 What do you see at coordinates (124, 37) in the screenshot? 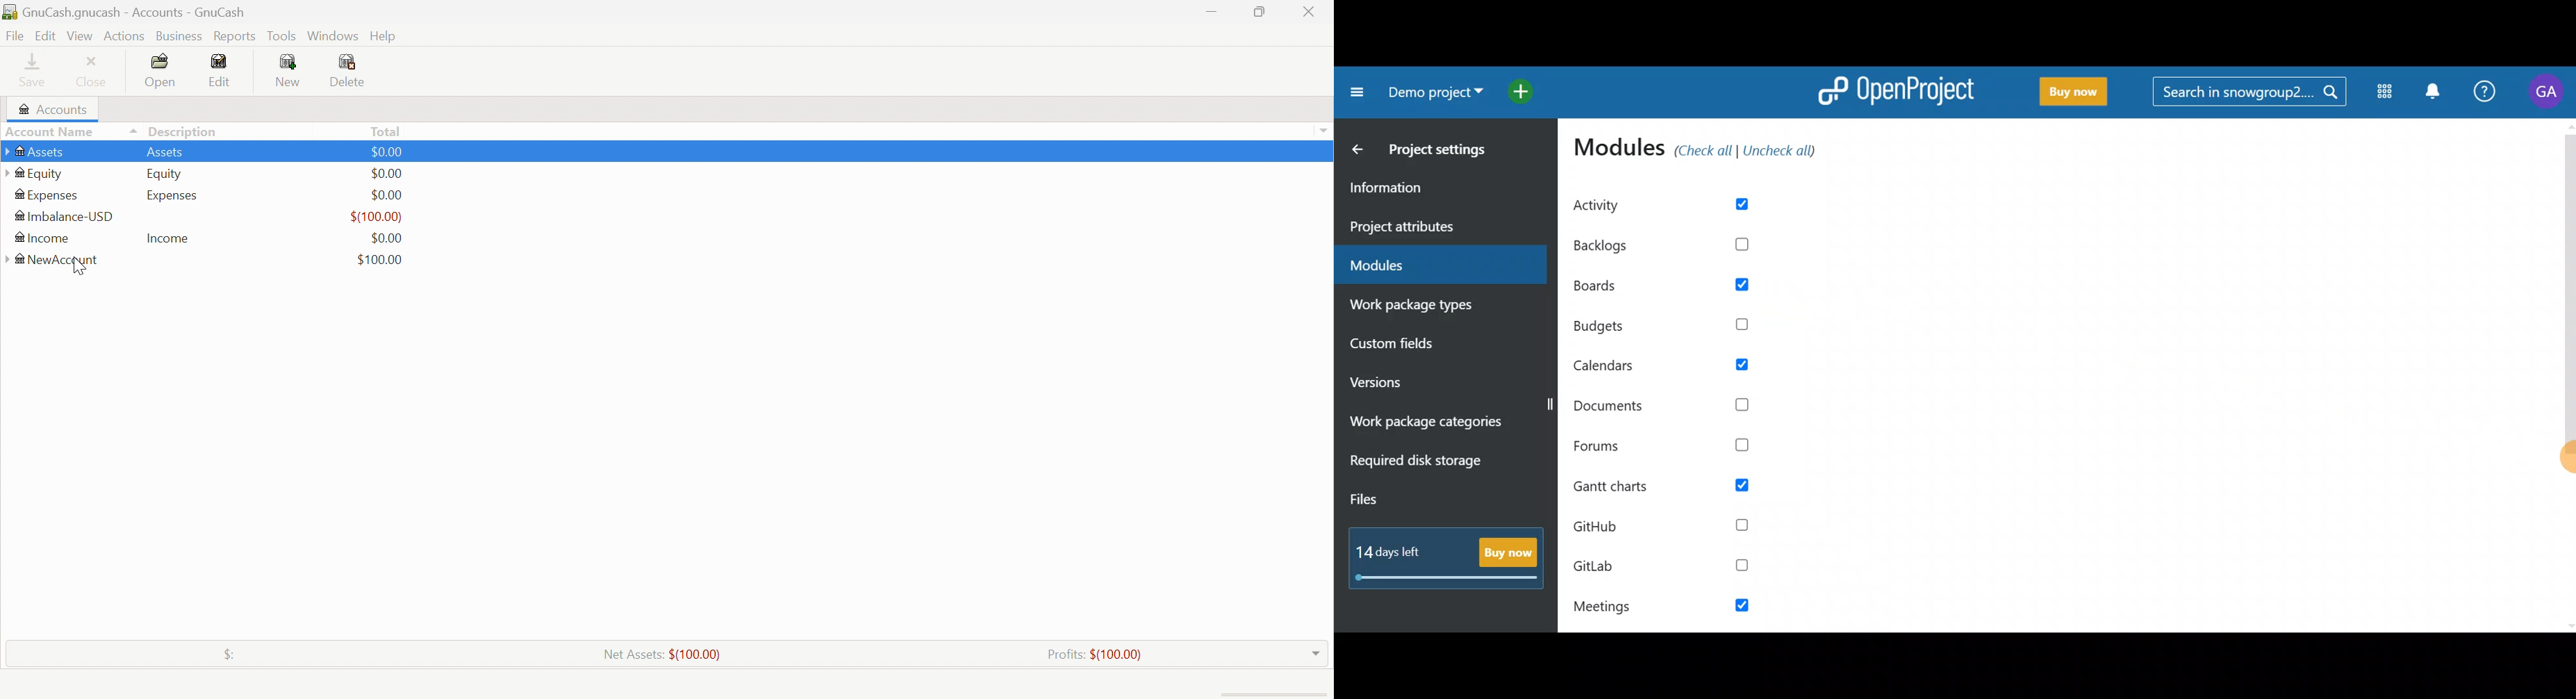
I see `Actions` at bounding box center [124, 37].